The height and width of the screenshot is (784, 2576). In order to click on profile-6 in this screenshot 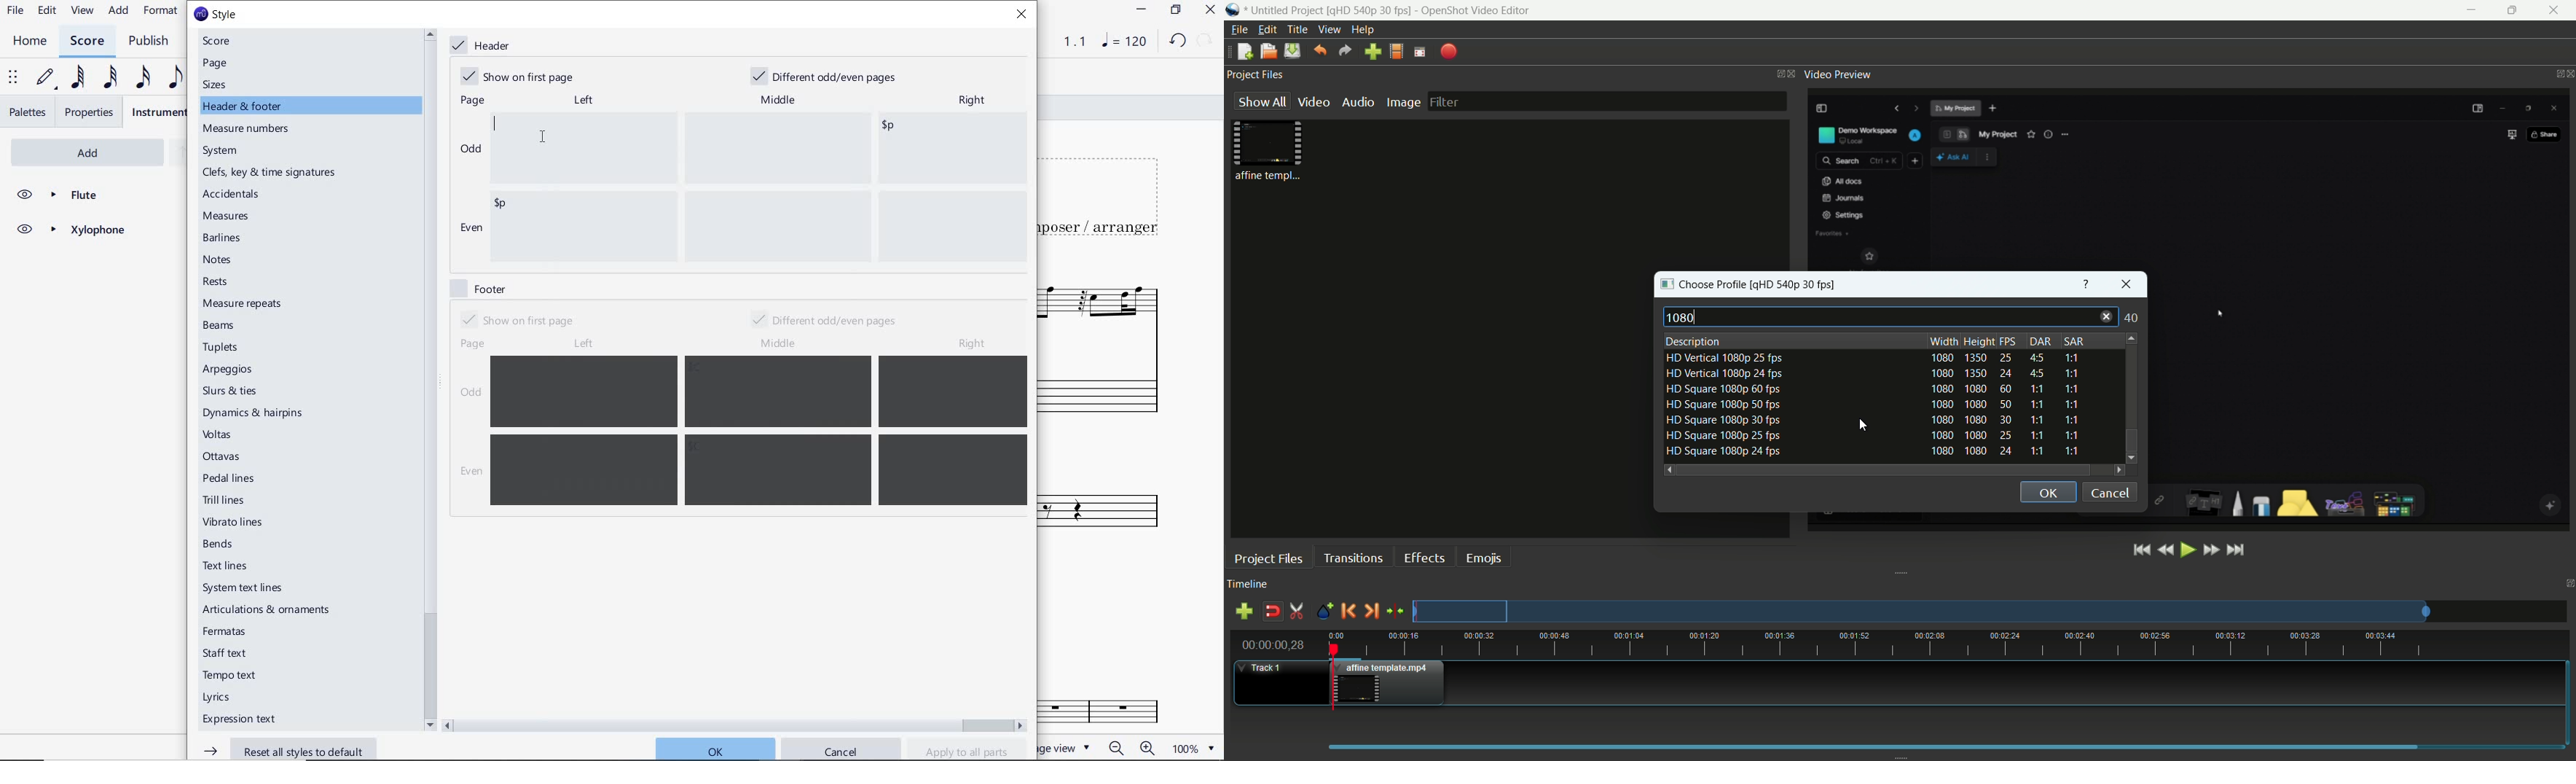, I will do `click(1870, 435)`.